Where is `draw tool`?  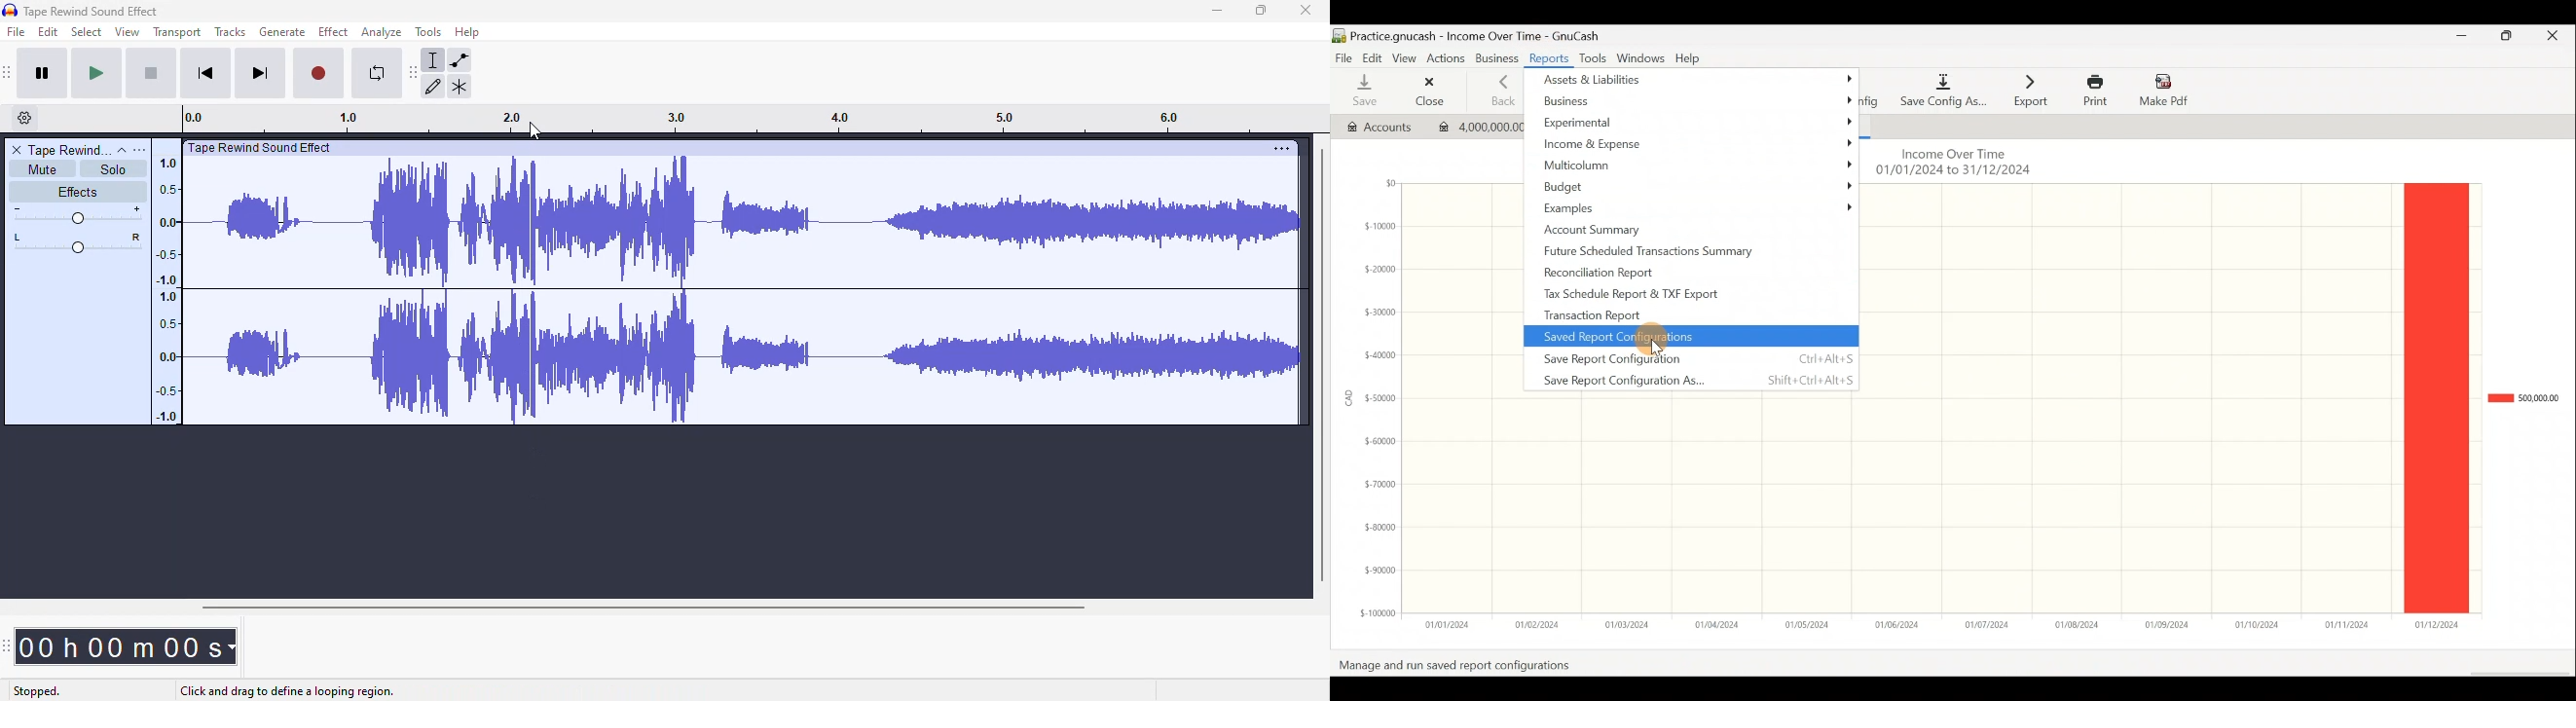 draw tool is located at coordinates (435, 86).